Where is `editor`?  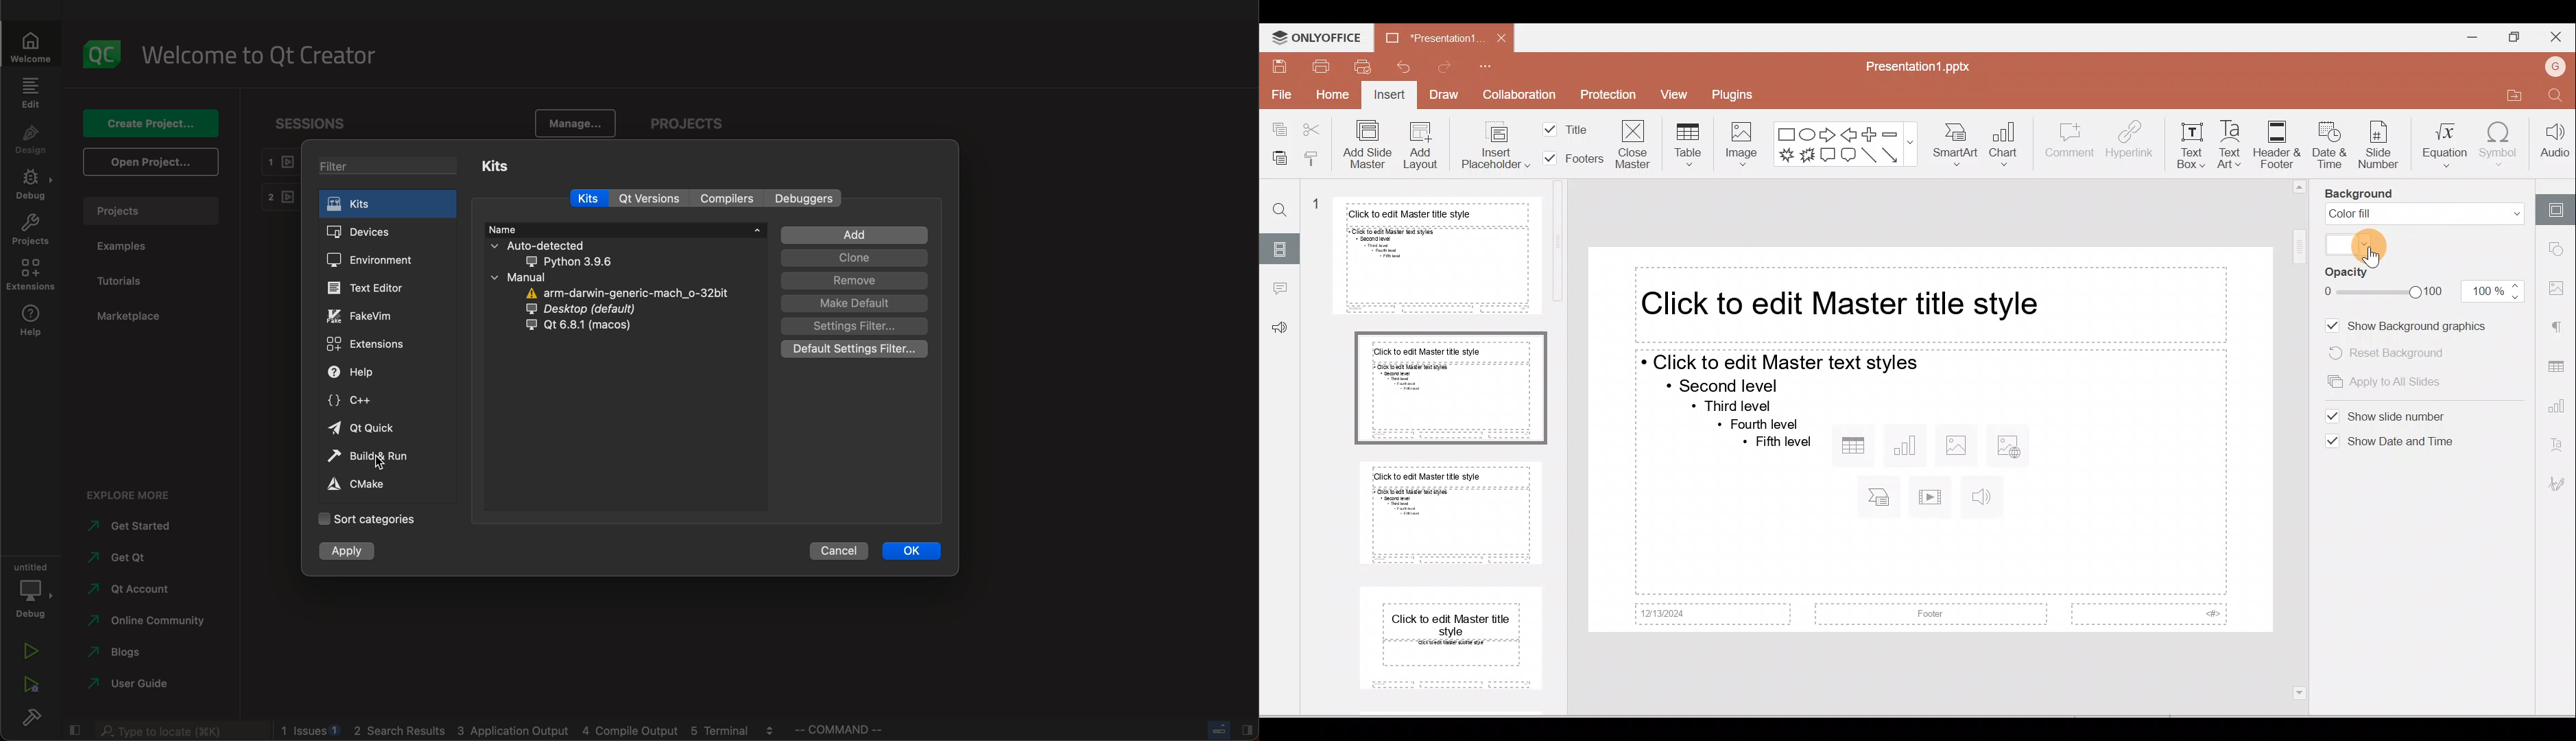 editor is located at coordinates (375, 287).